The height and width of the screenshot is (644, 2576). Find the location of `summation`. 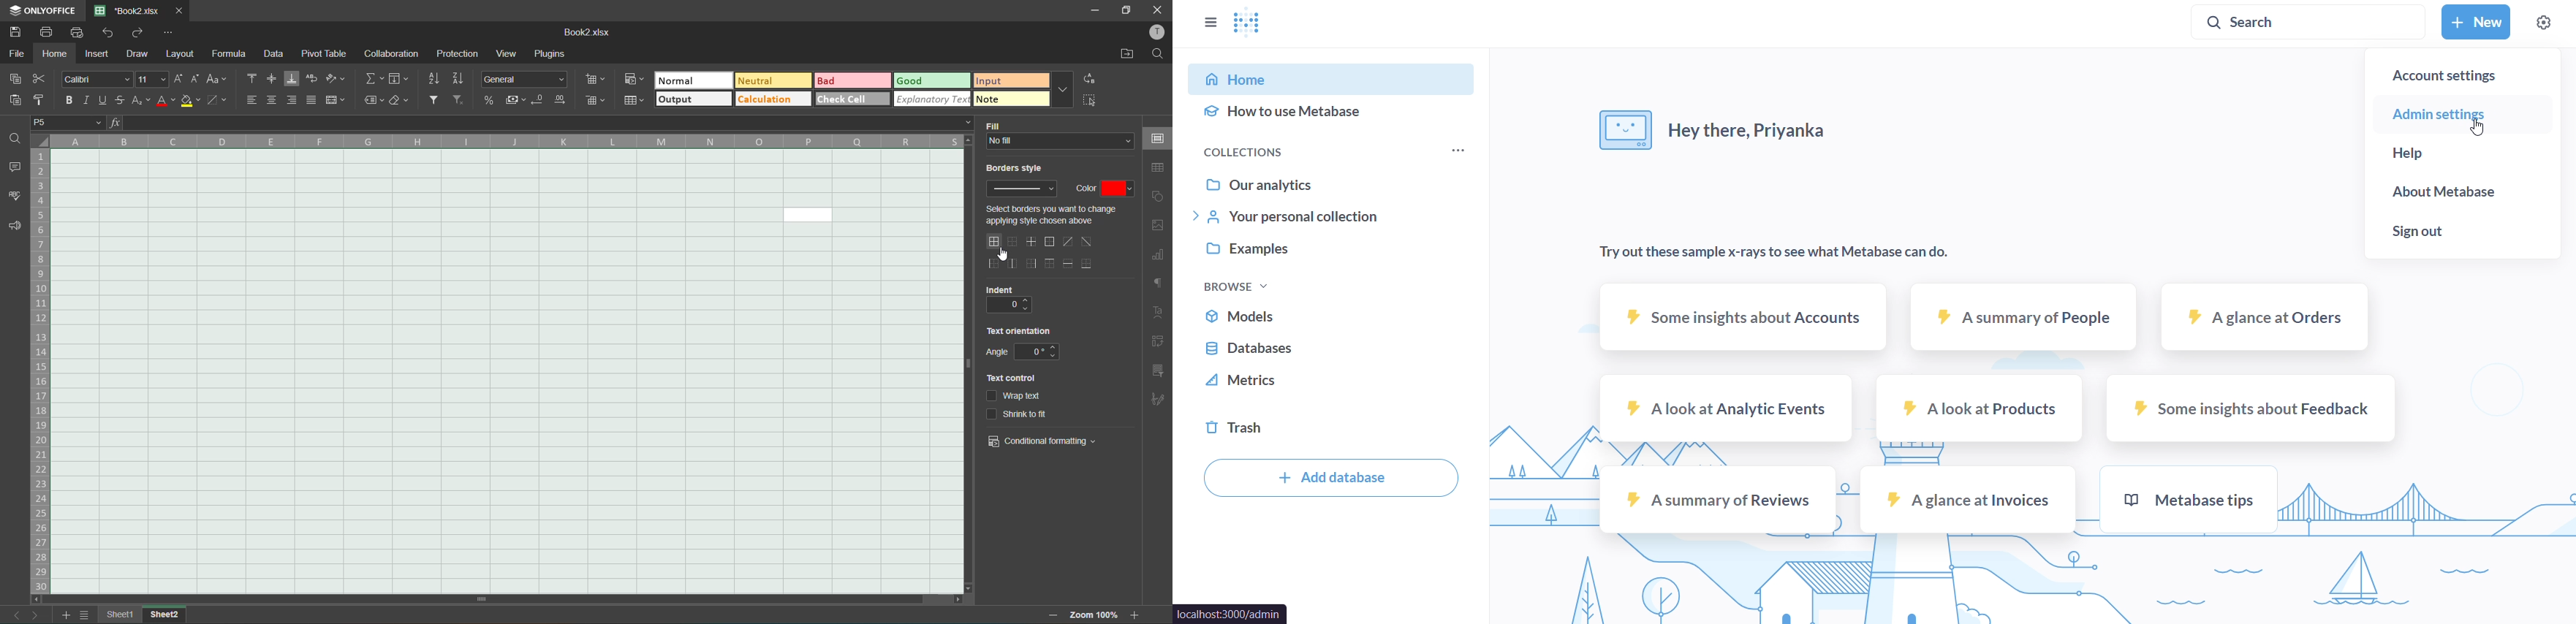

summation is located at coordinates (378, 79).